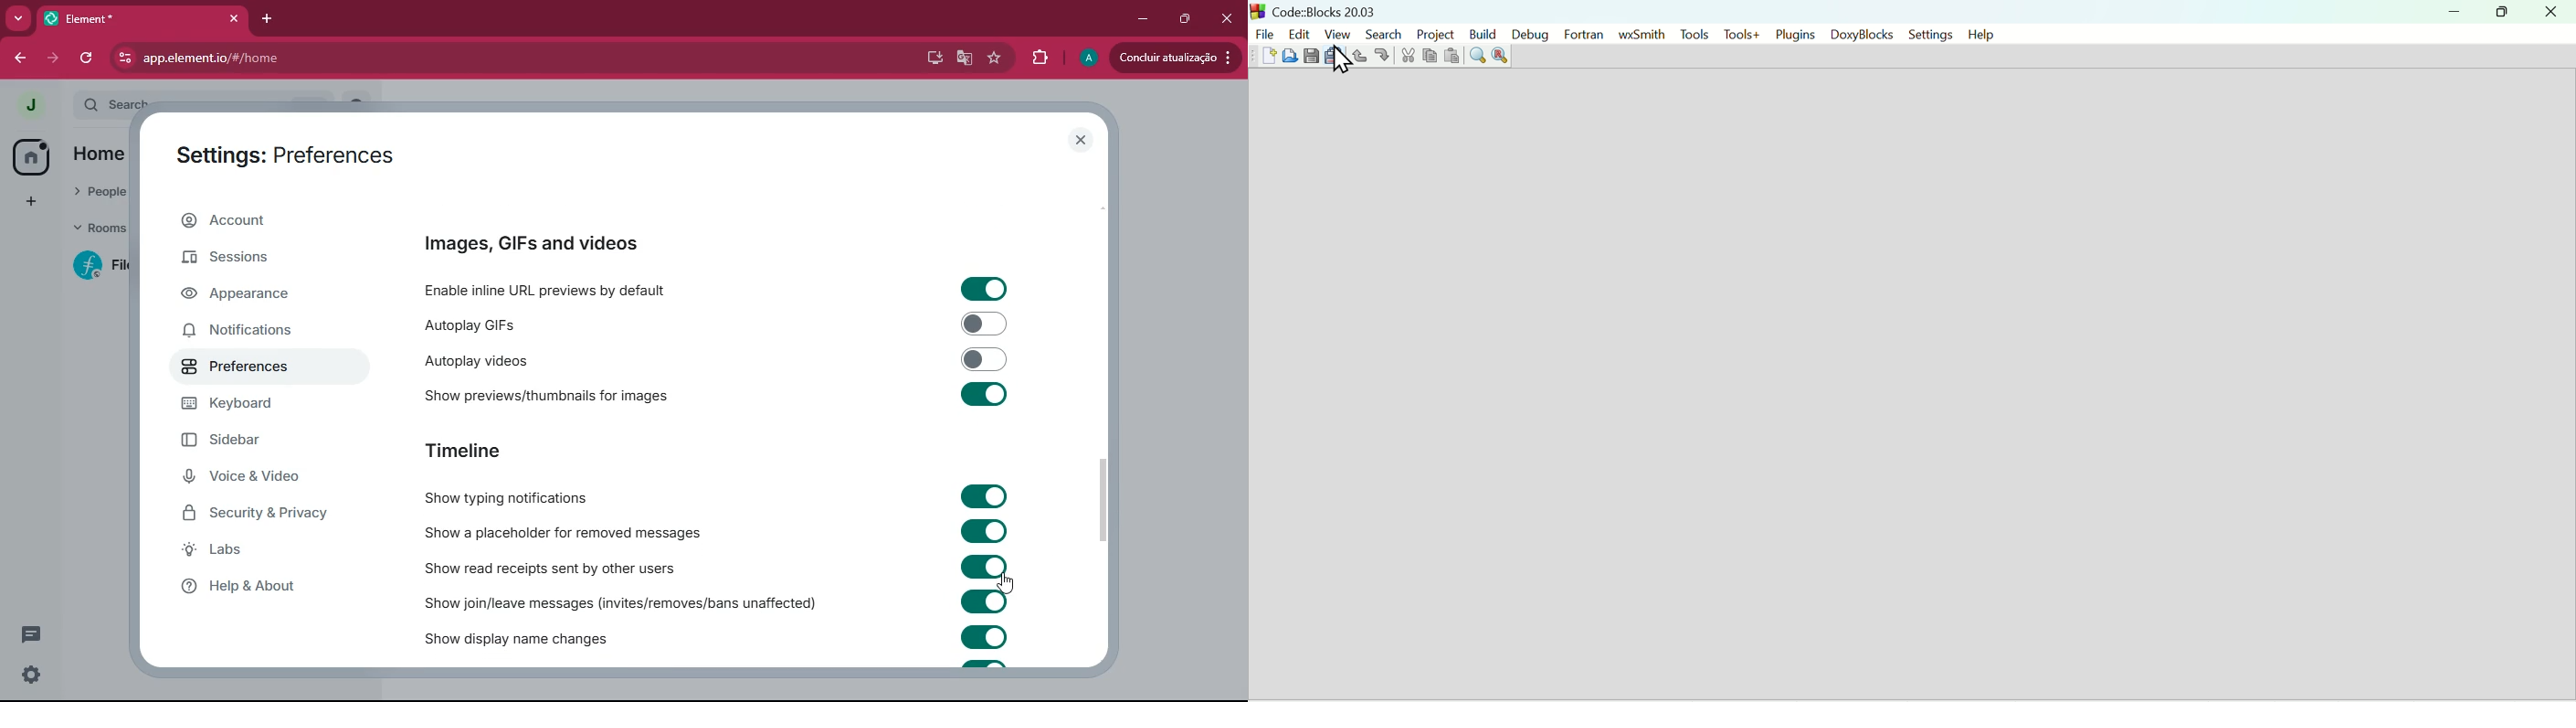 This screenshot has height=728, width=2576. Describe the element at coordinates (1080, 140) in the screenshot. I see `close` at that location.